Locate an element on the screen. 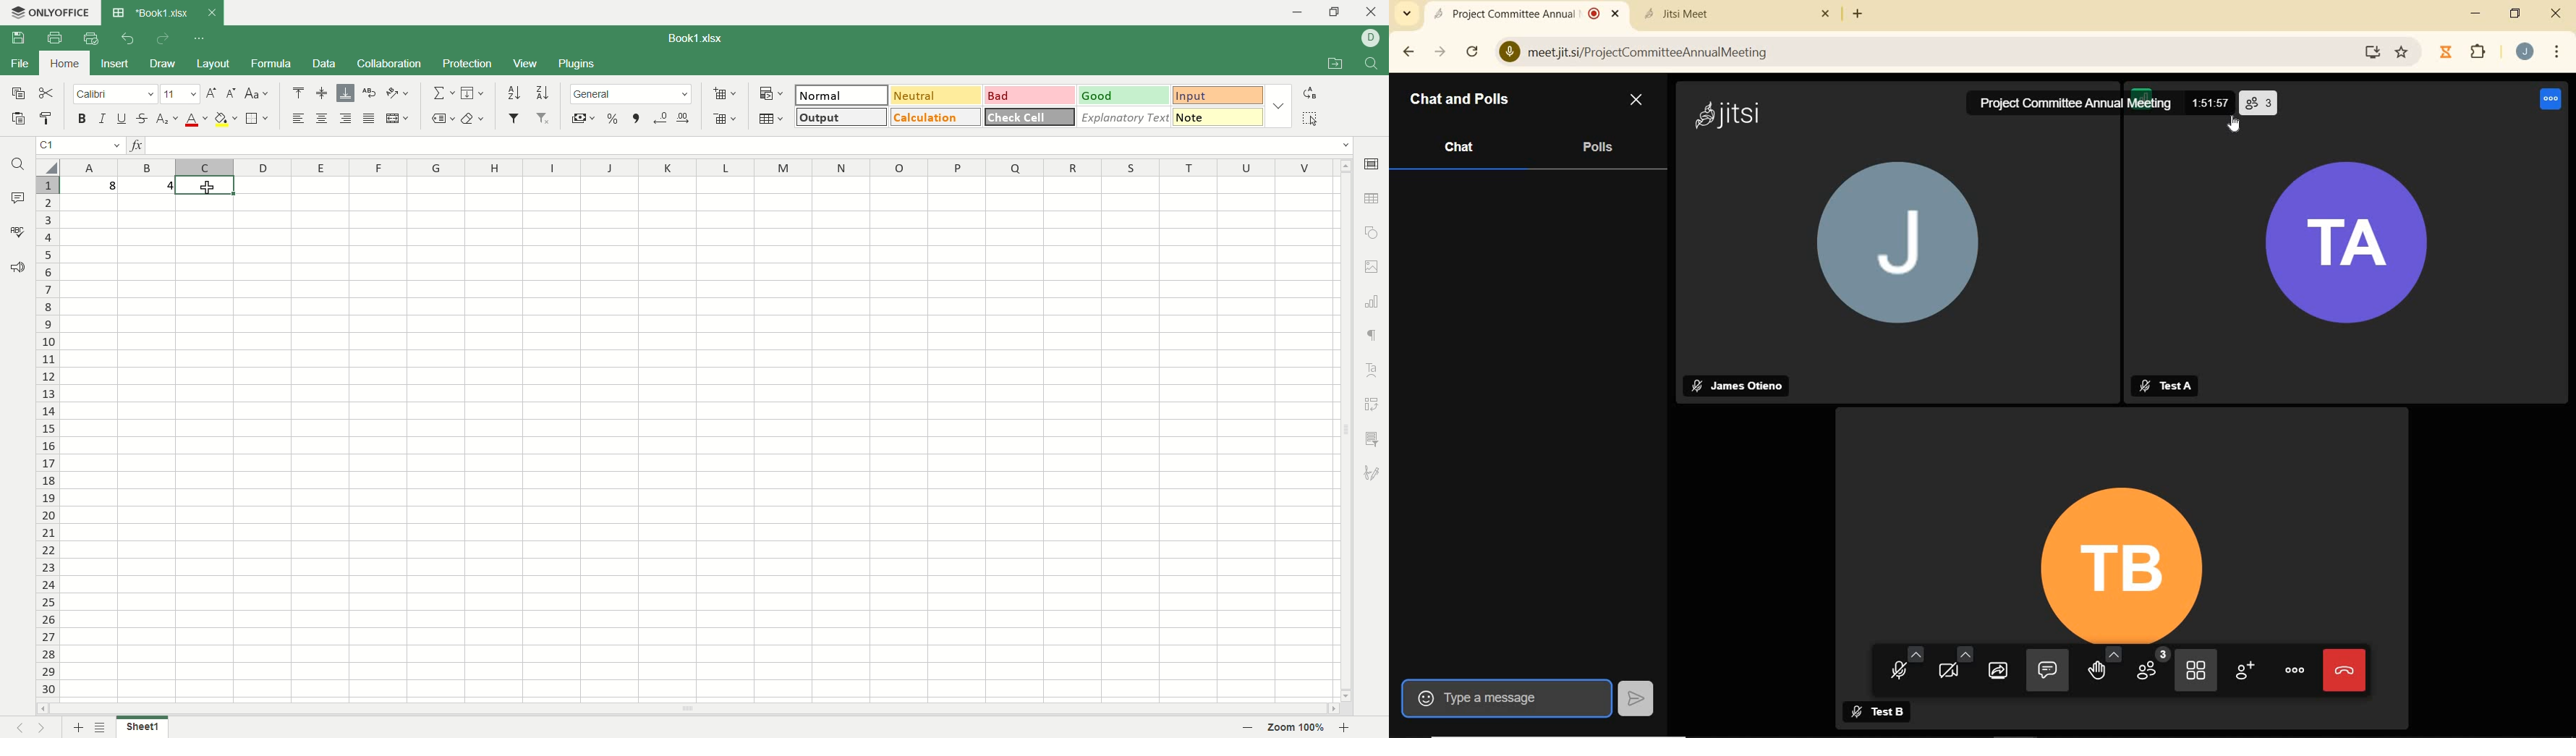 This screenshot has width=2576, height=756. strikethrough is located at coordinates (144, 119).